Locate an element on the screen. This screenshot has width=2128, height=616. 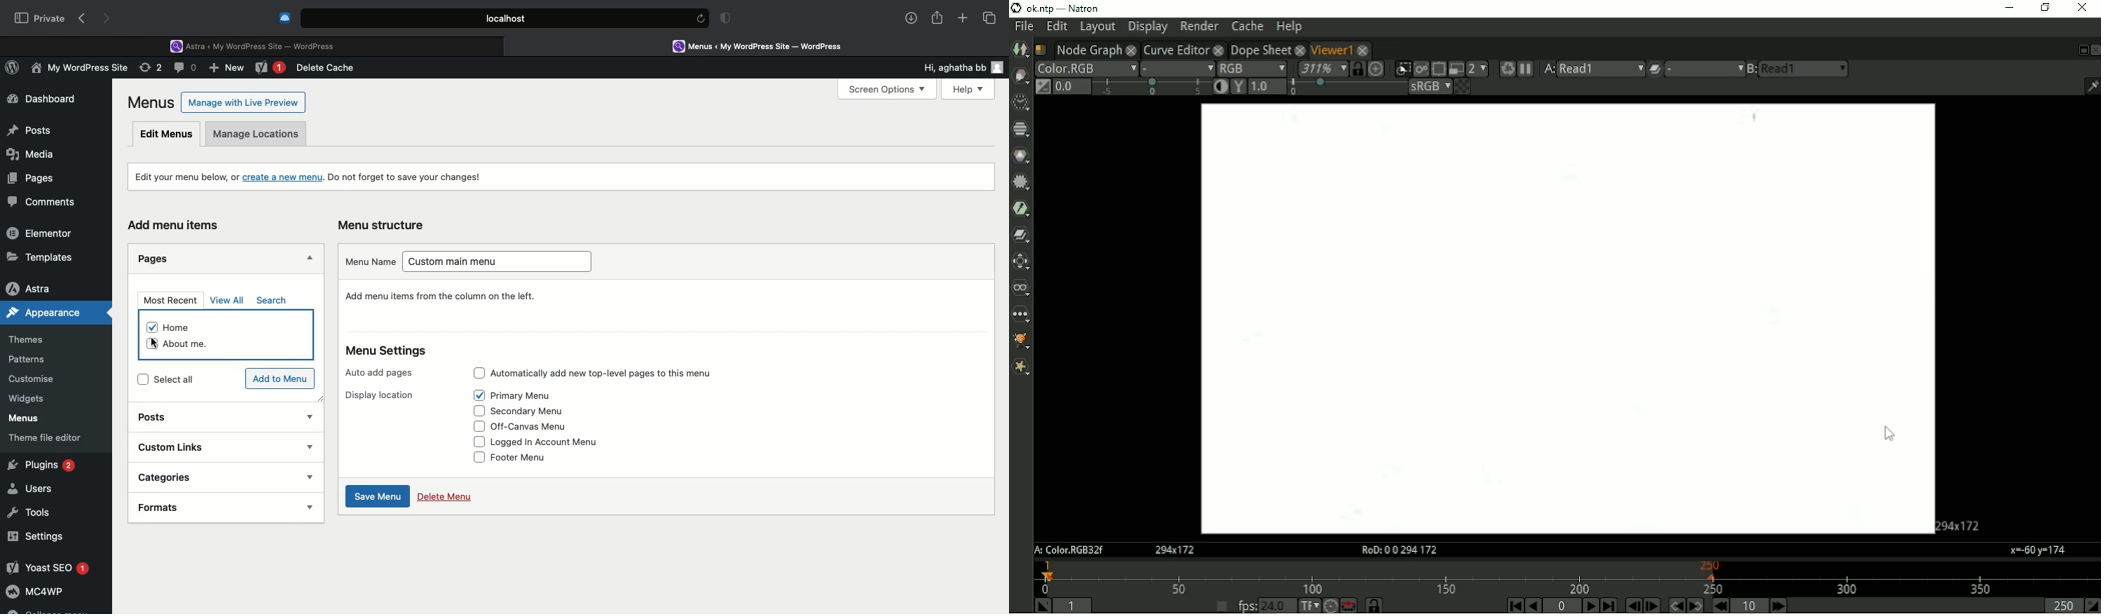
Automatically add new top-level pages to this menu is located at coordinates (615, 371).